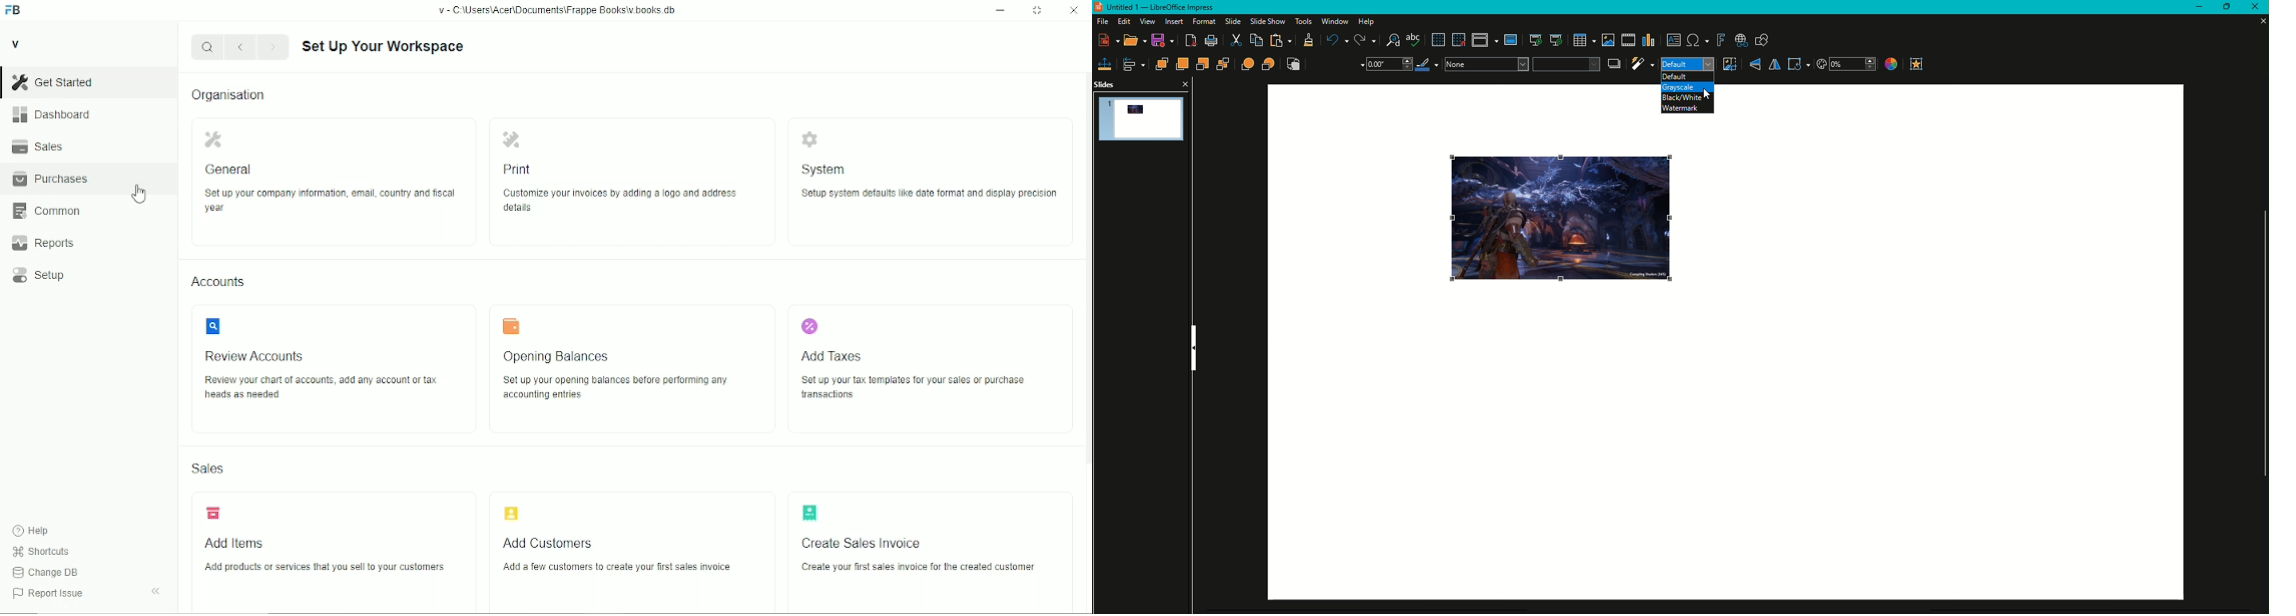 This screenshot has width=2296, height=616. What do you see at coordinates (39, 275) in the screenshot?
I see `setup` at bounding box center [39, 275].